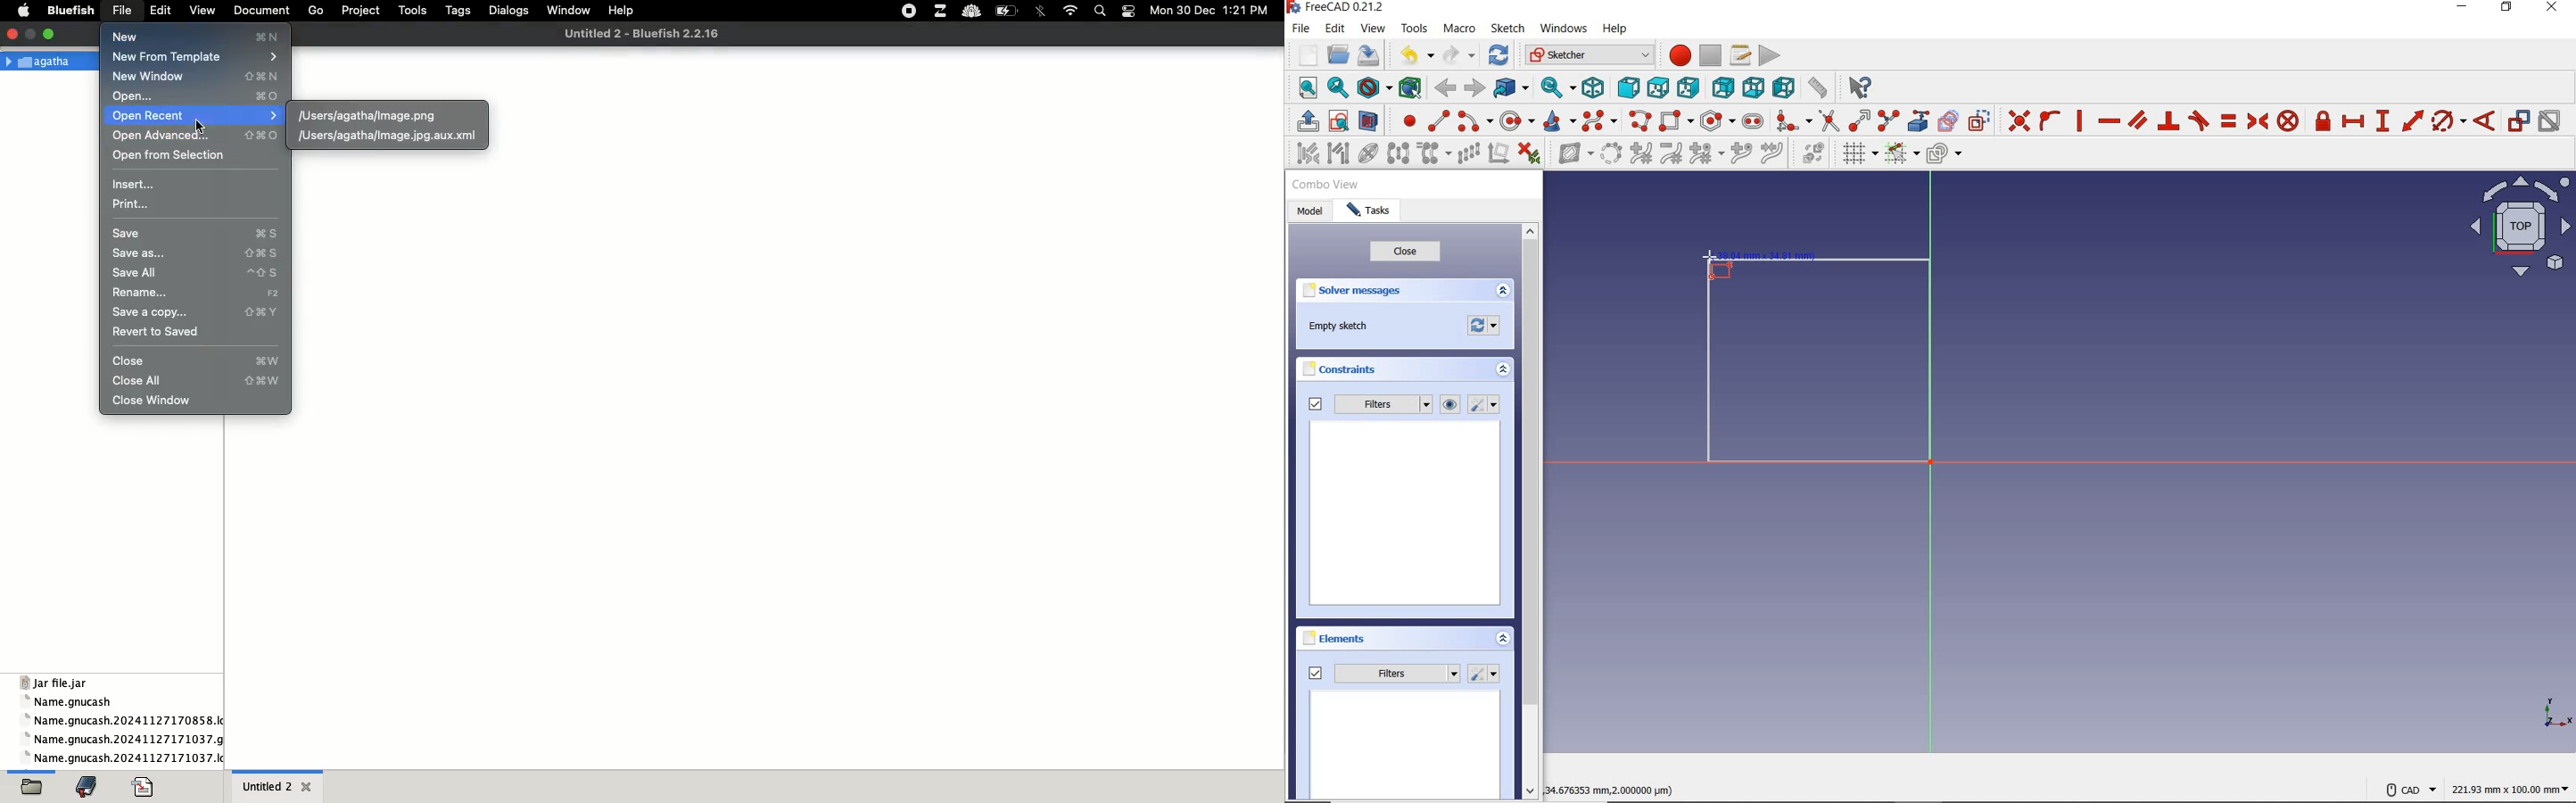 The width and height of the screenshot is (2576, 812). I want to click on right, so click(1690, 88).